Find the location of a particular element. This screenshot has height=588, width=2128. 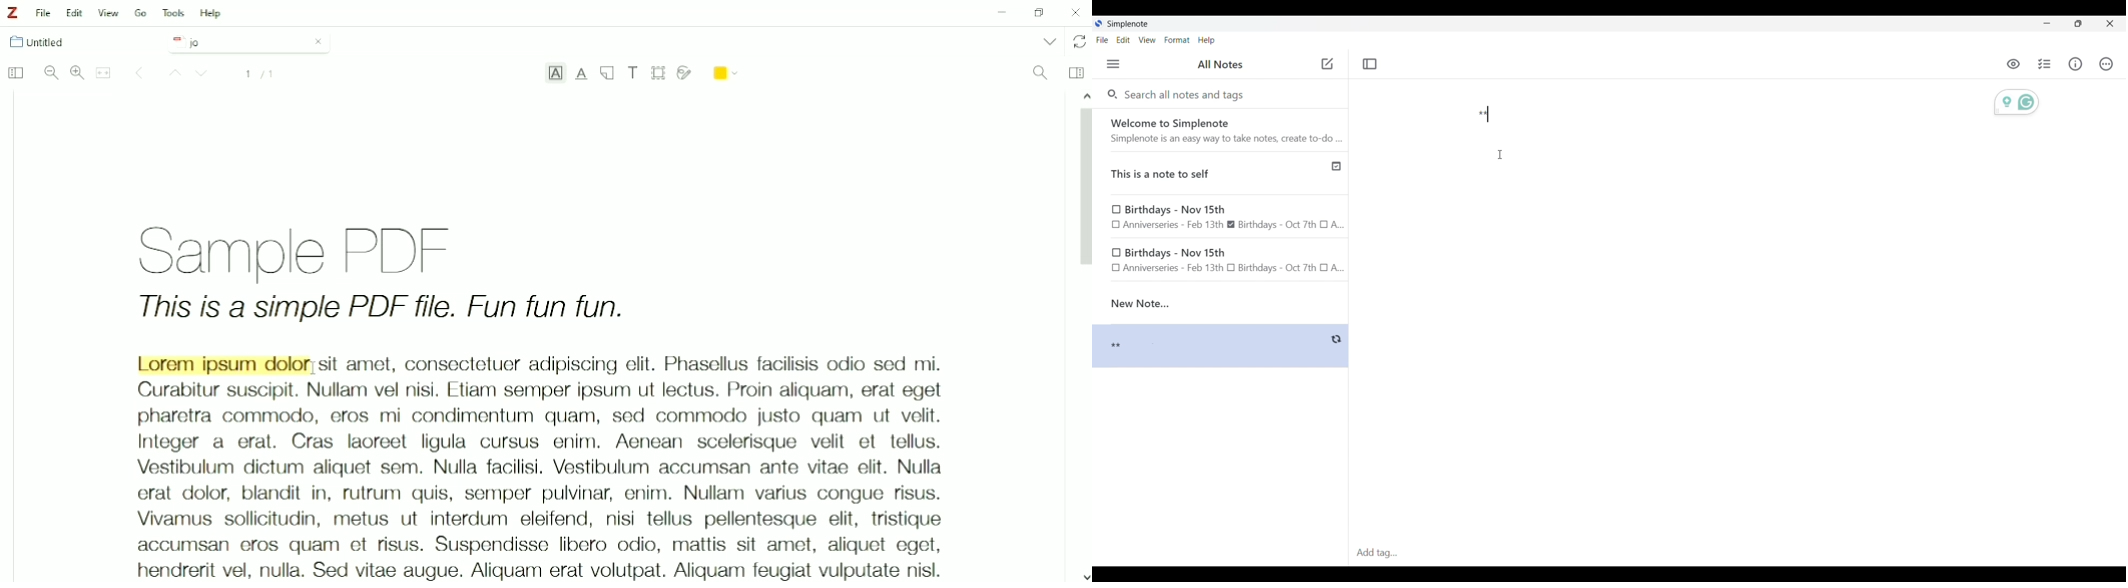

Note preview changed is located at coordinates (1211, 346).